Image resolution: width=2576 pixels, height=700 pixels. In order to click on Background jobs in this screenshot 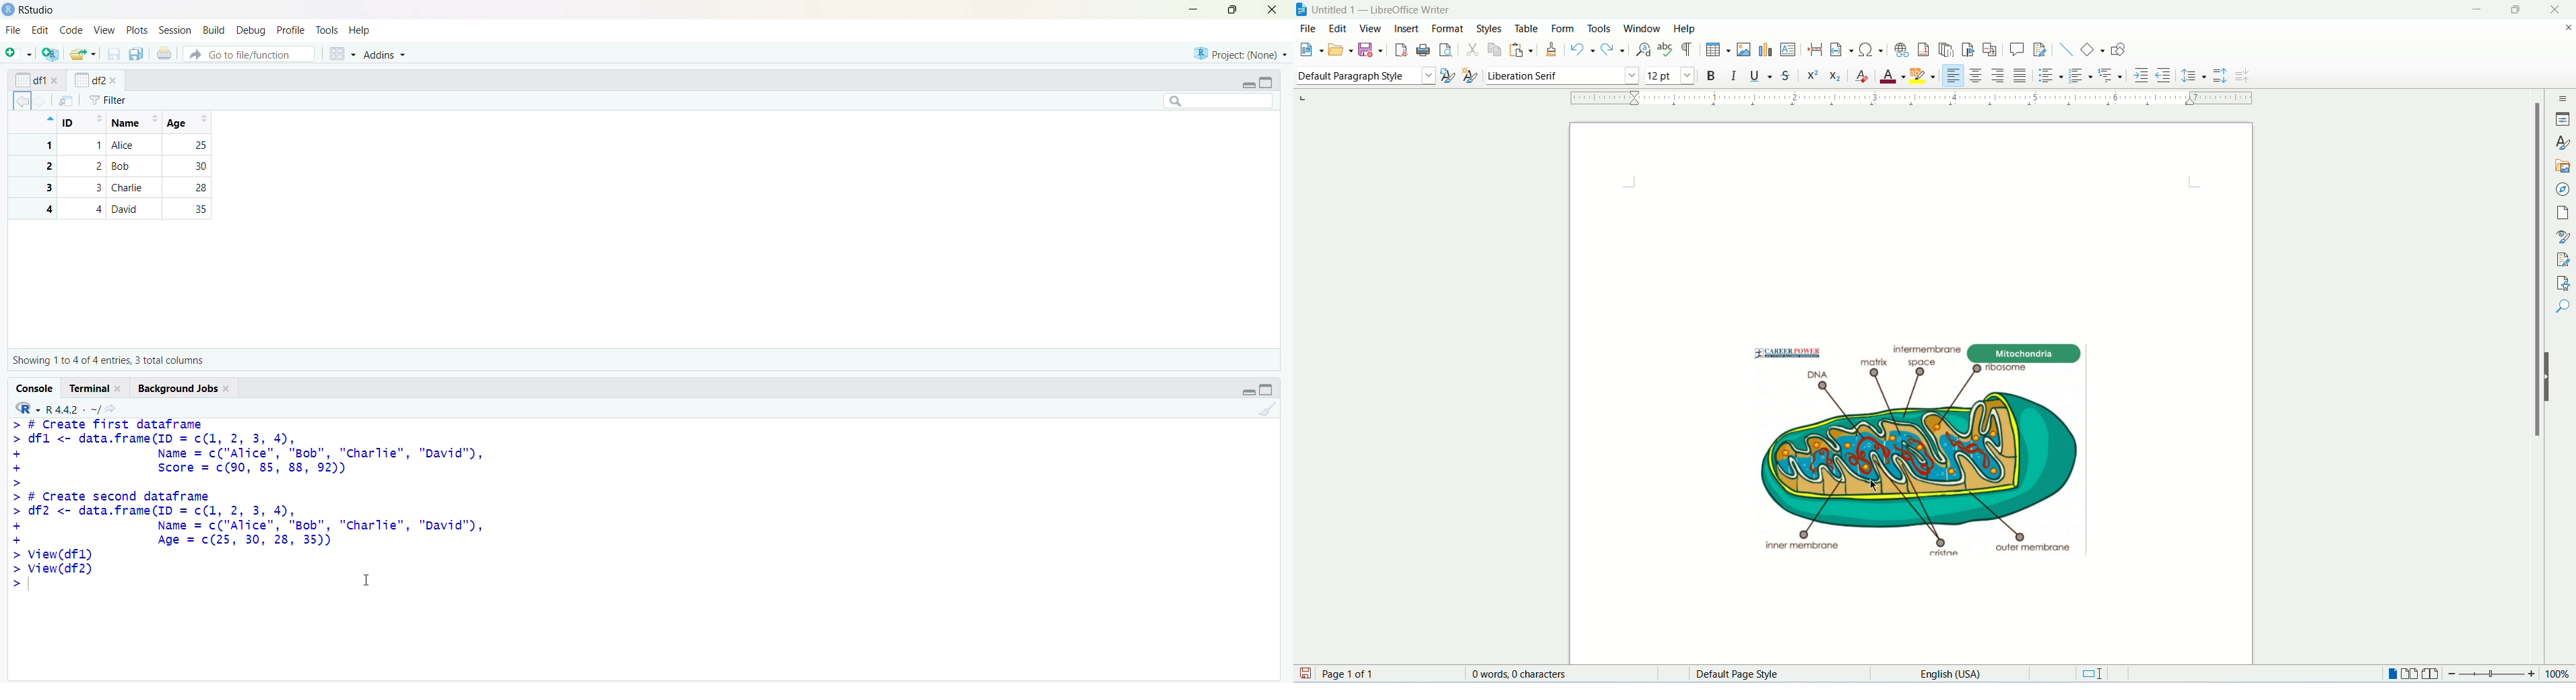, I will do `click(178, 389)`.